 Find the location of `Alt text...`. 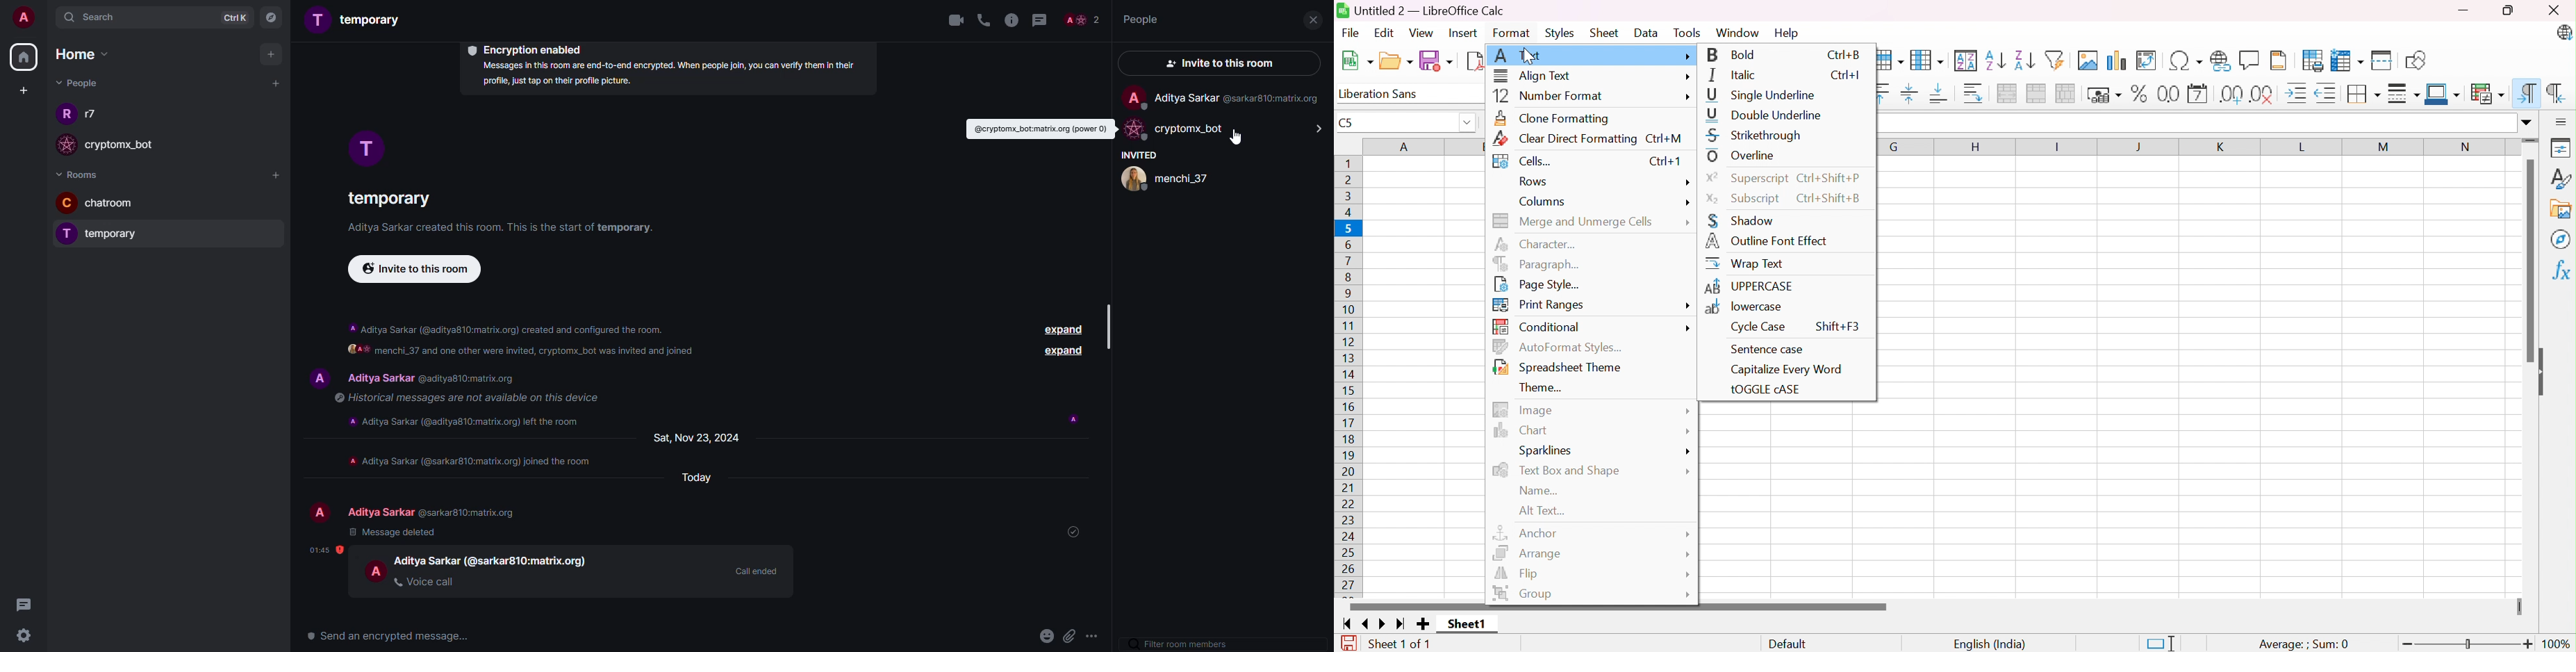

Alt text... is located at coordinates (1545, 511).